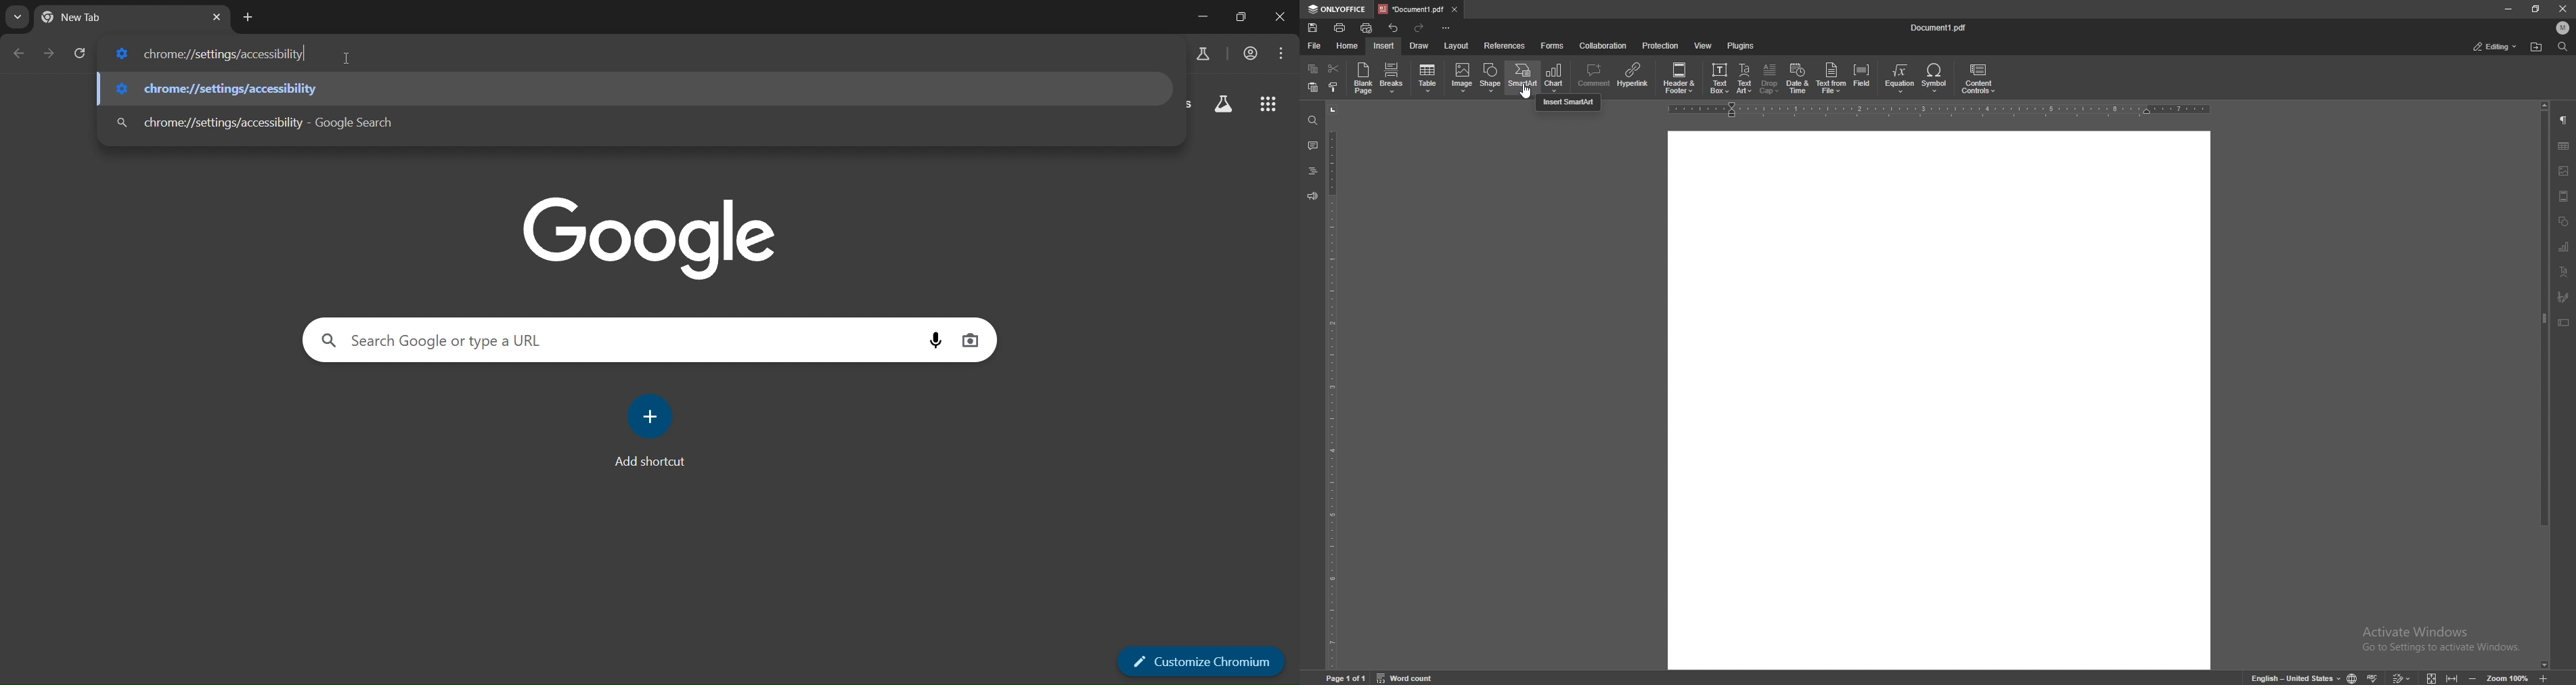 Image resolution: width=2576 pixels, height=700 pixels. Describe the element at coordinates (1225, 107) in the screenshot. I see `search labs` at that location.